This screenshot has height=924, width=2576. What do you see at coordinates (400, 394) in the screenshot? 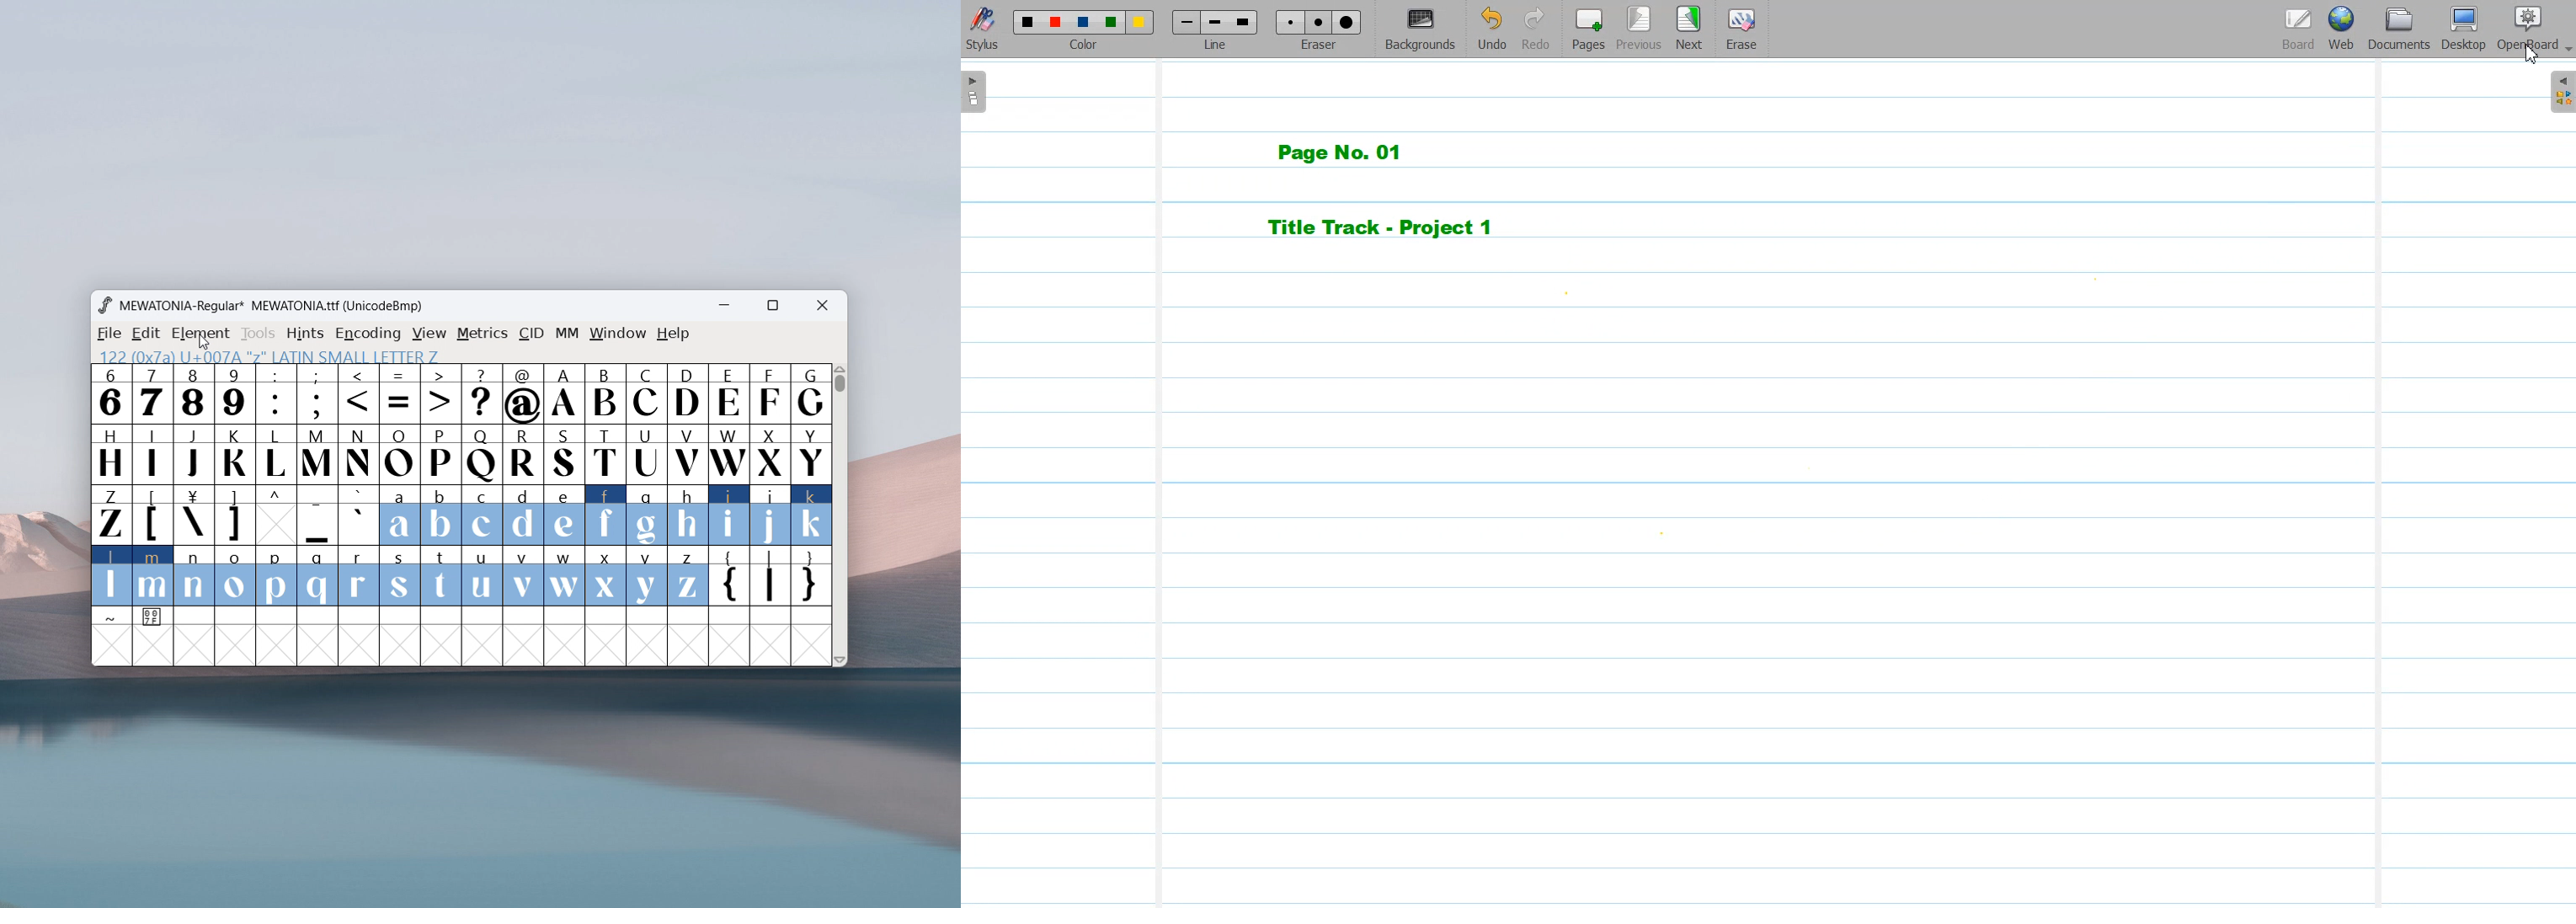
I see `=` at bounding box center [400, 394].